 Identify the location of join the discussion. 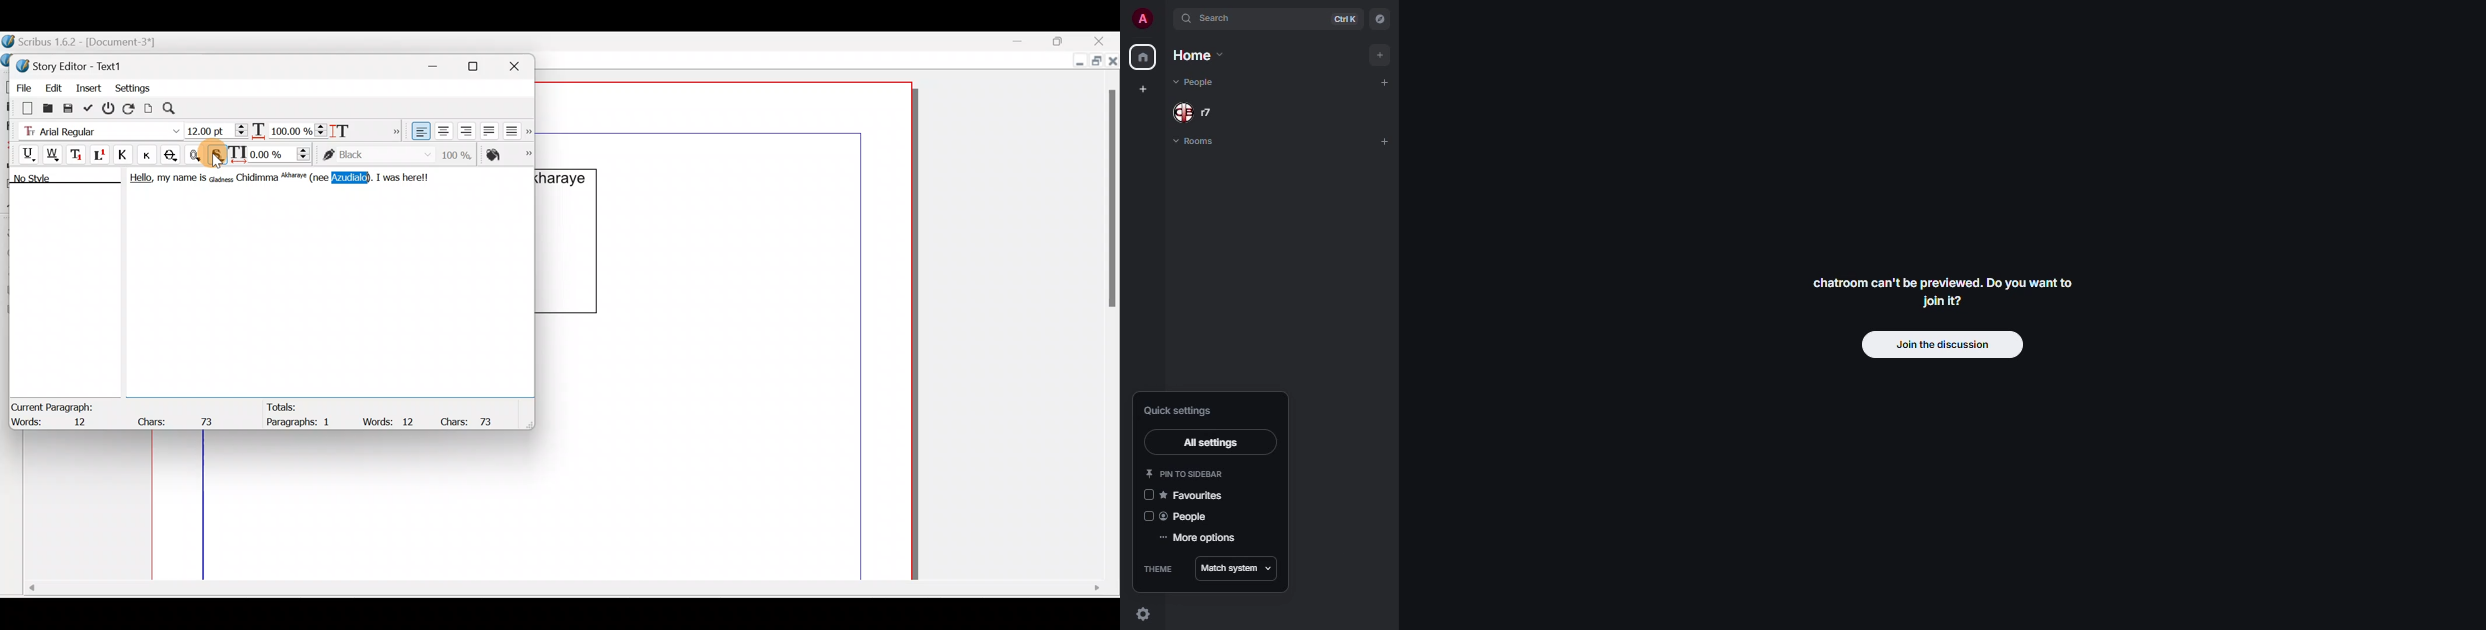
(1942, 345).